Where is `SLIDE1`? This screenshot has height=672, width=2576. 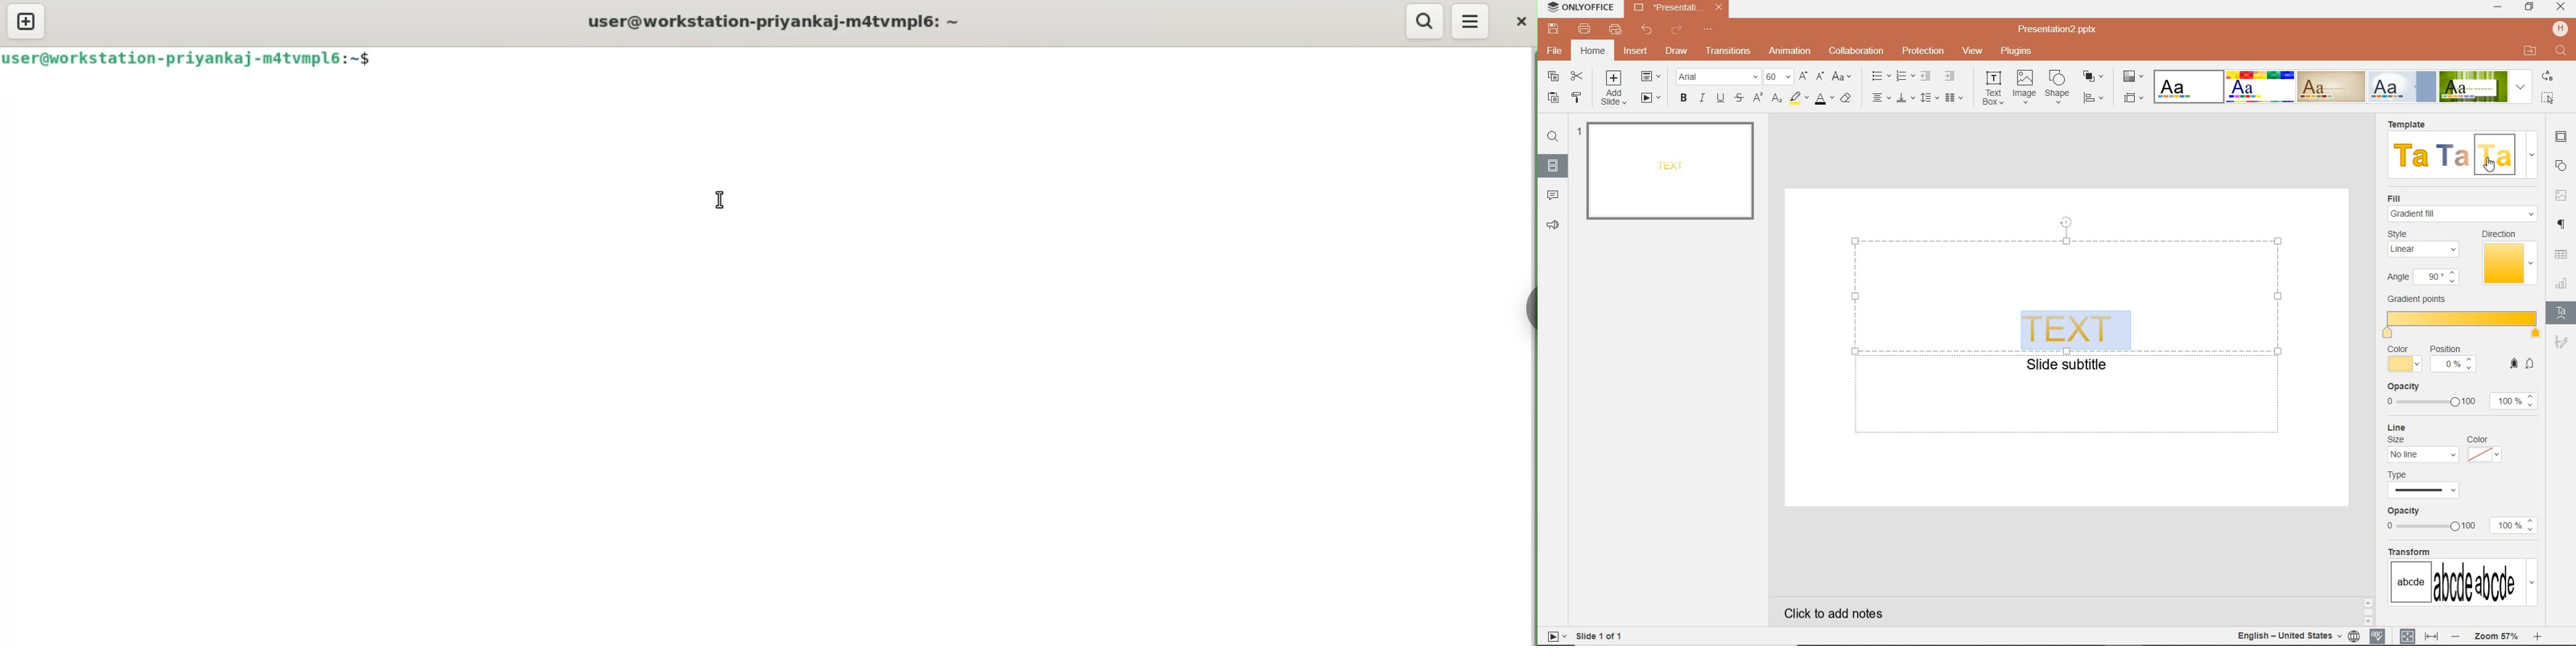 SLIDE1 is located at coordinates (1670, 171).